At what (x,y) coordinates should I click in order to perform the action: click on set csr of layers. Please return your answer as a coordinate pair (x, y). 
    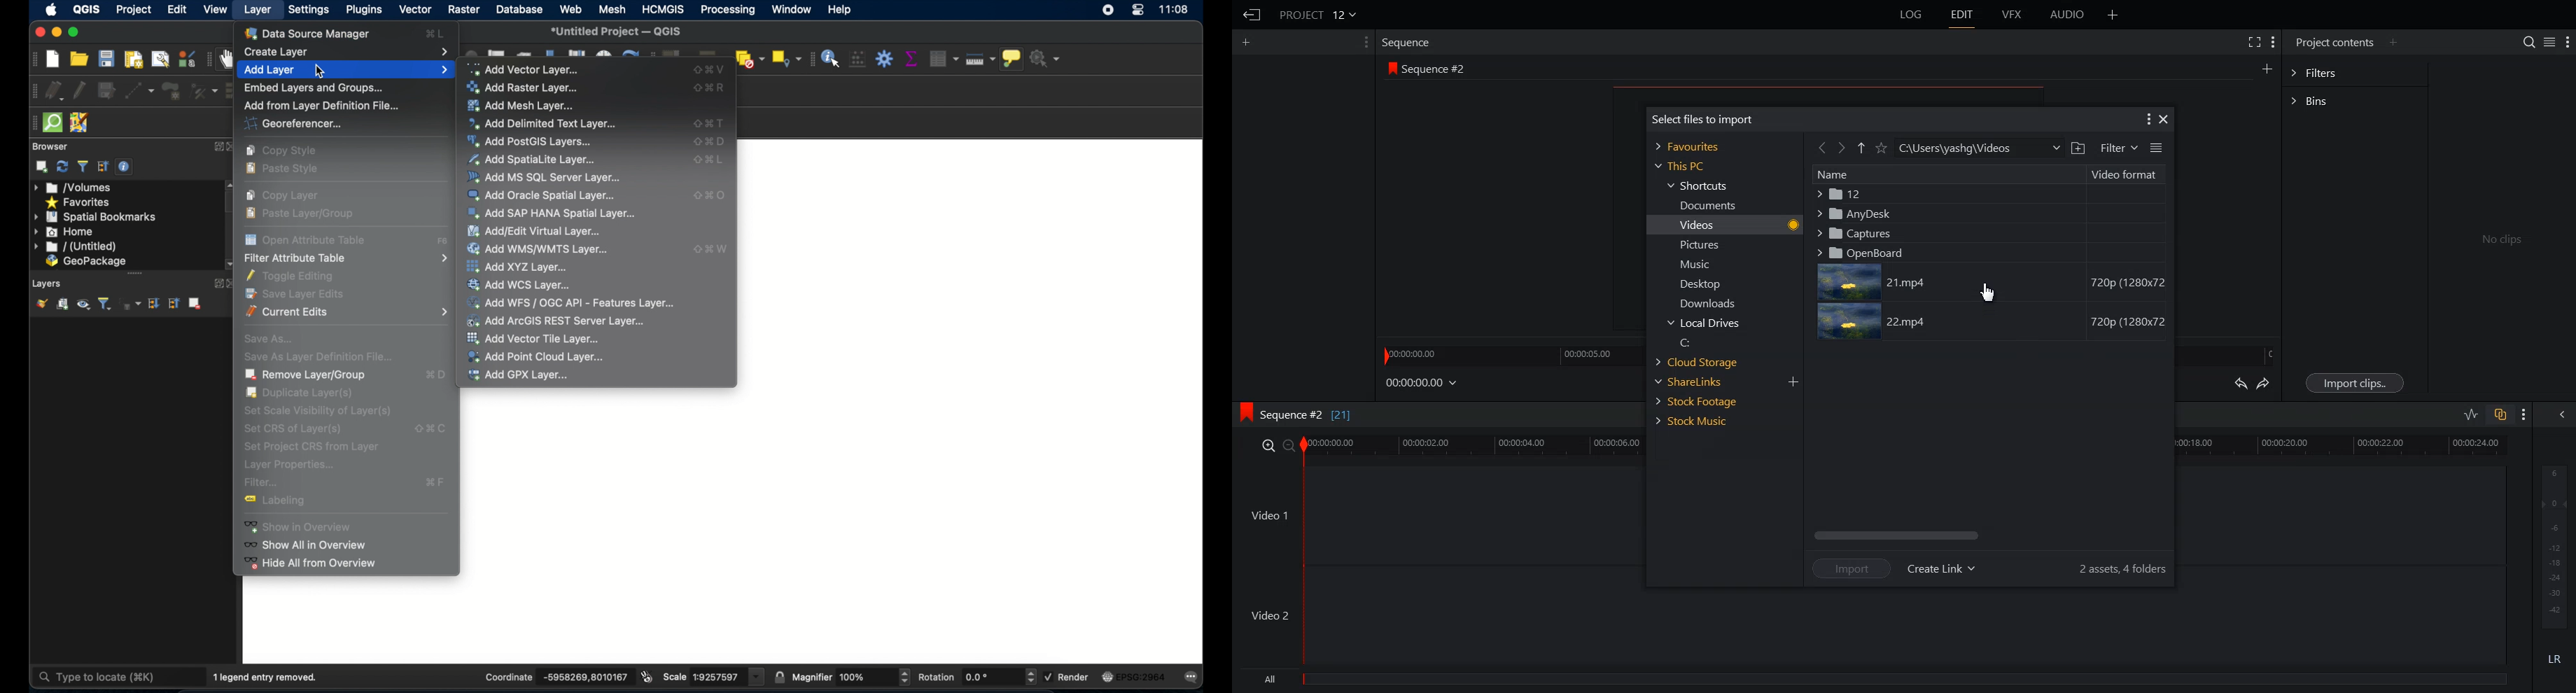
    Looking at the image, I should click on (296, 429).